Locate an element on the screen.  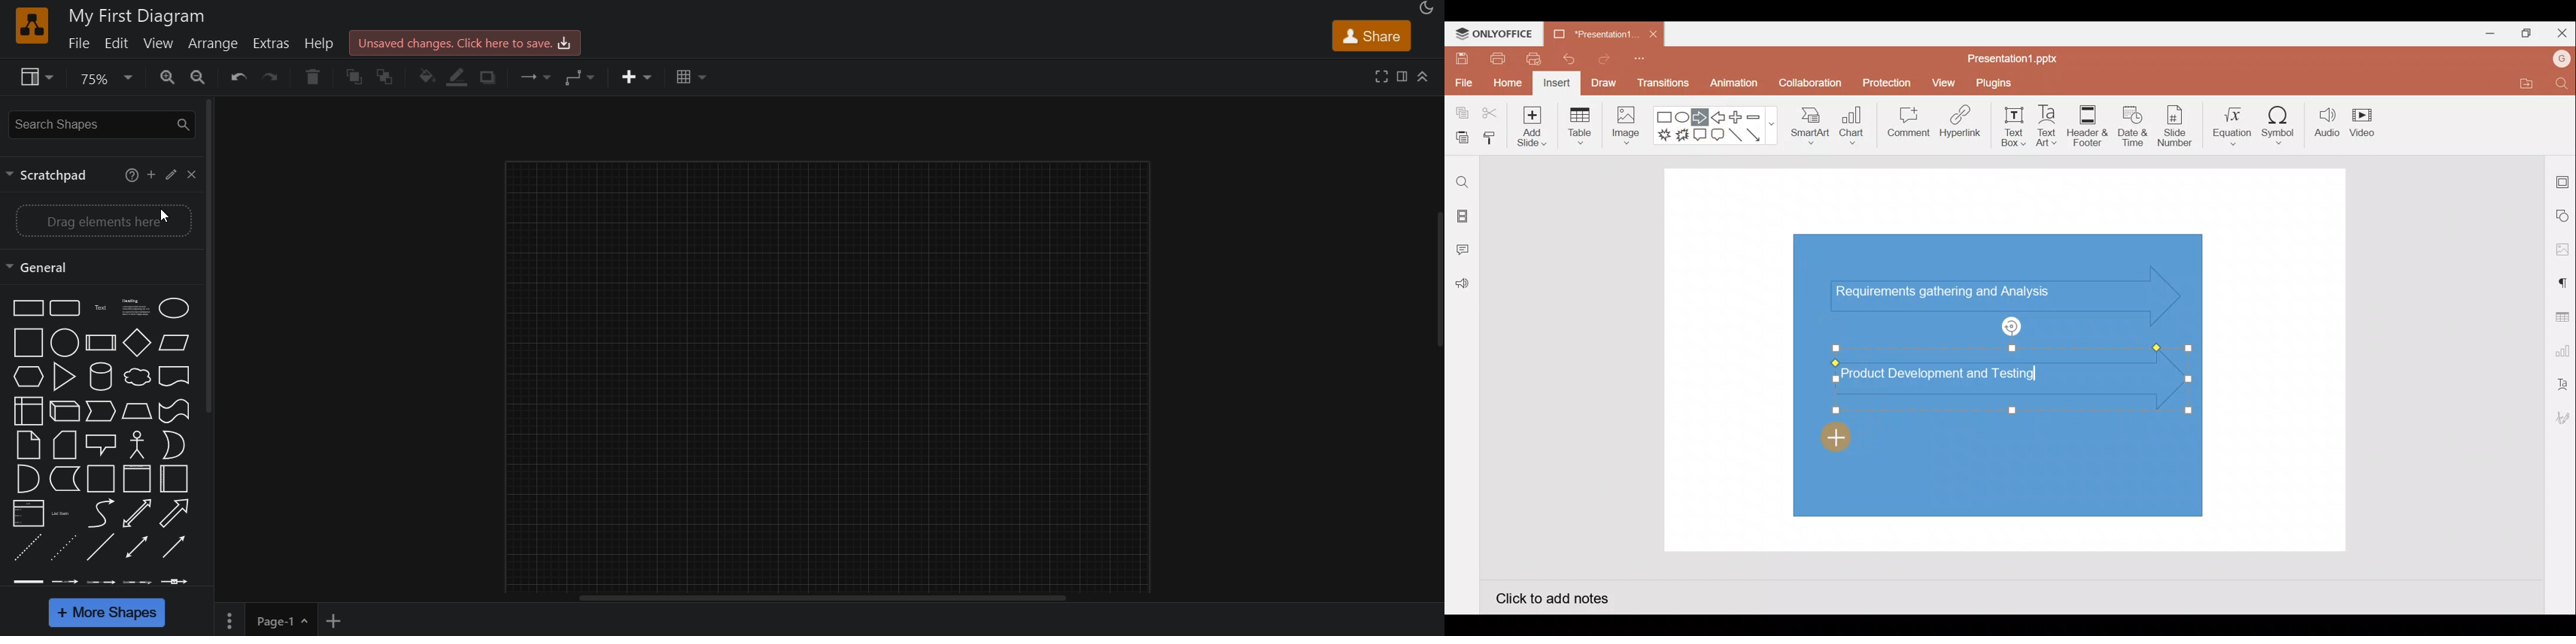
arrange is located at coordinates (216, 45).